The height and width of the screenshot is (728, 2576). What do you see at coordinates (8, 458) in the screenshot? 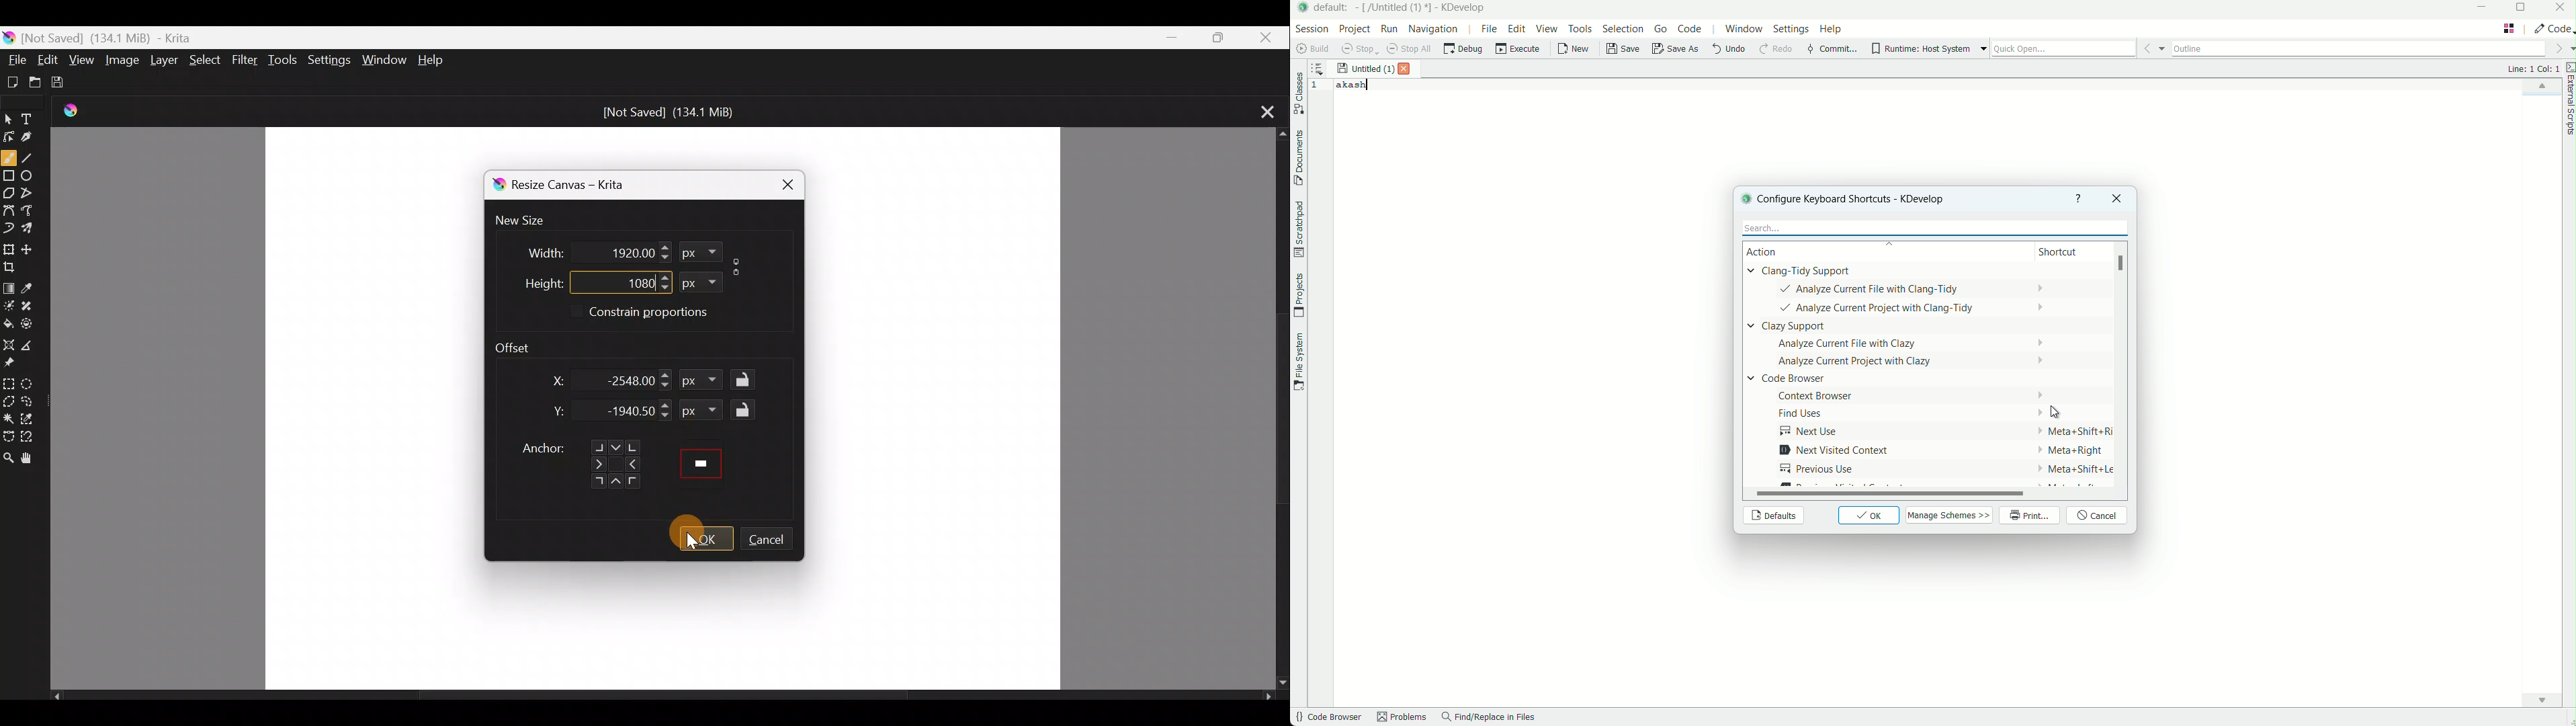
I see `Zoom tool` at bounding box center [8, 458].